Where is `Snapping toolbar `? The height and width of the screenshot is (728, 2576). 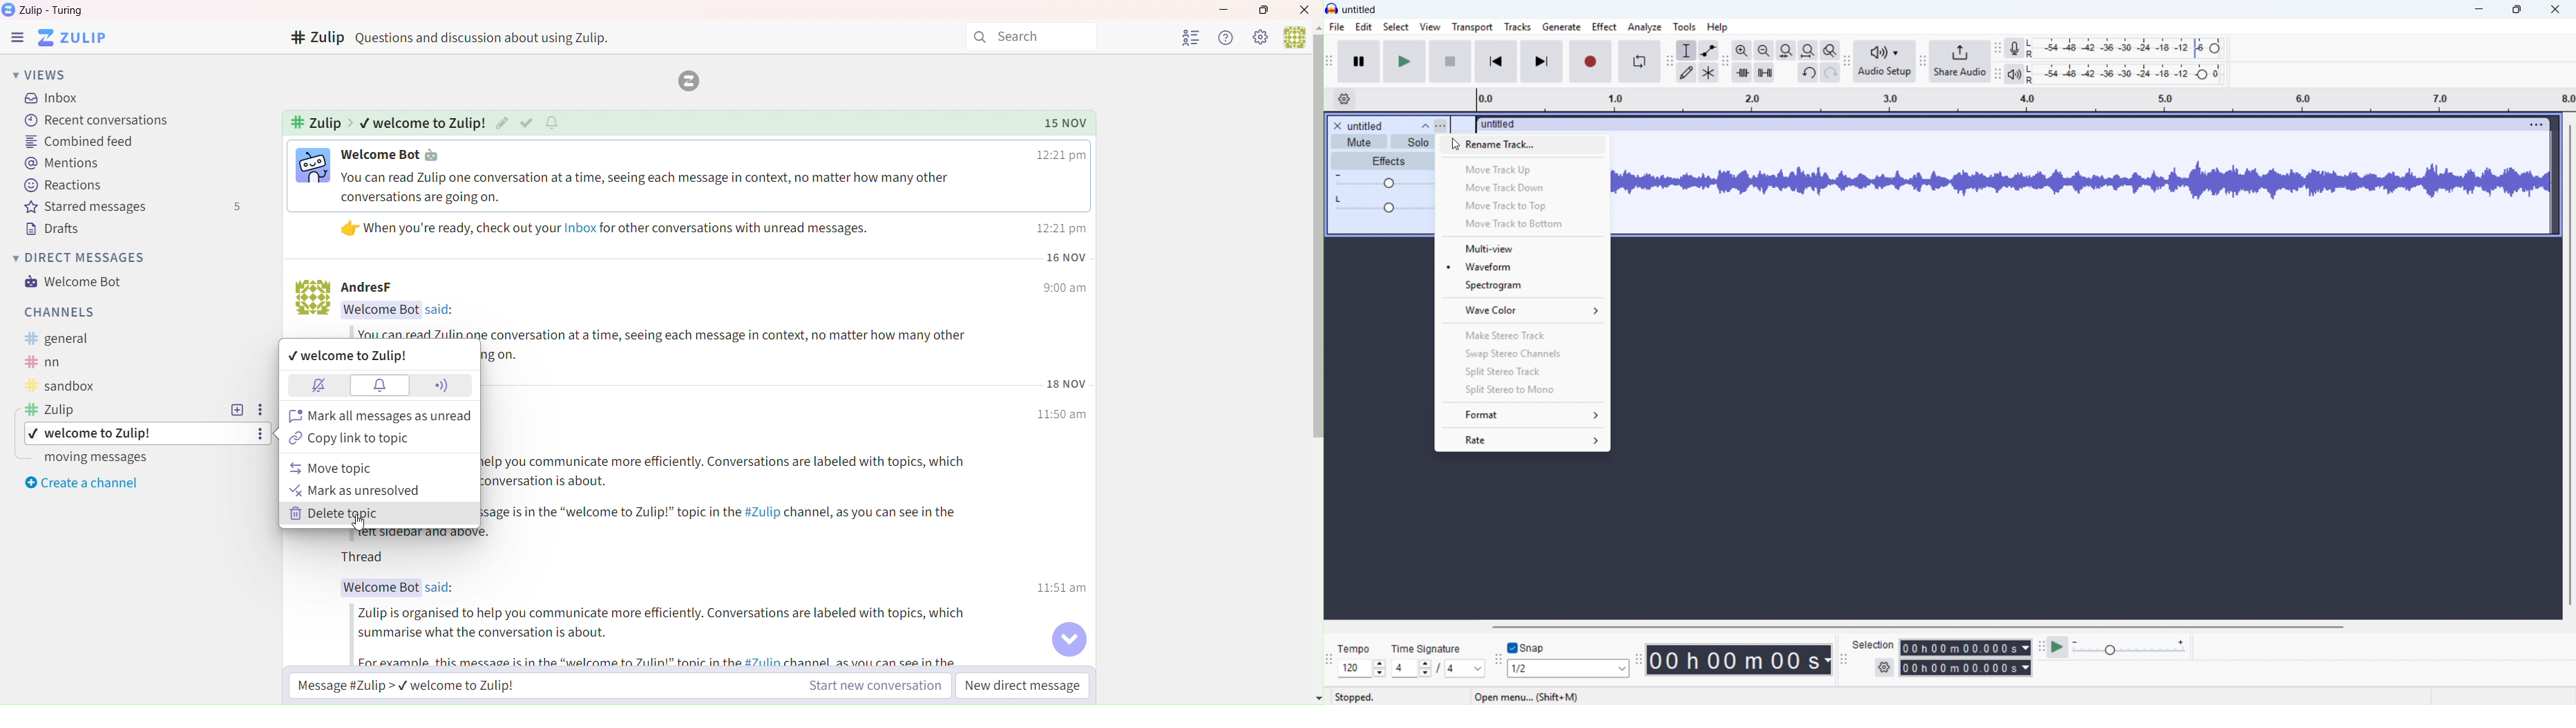
Snapping toolbar  is located at coordinates (1498, 661).